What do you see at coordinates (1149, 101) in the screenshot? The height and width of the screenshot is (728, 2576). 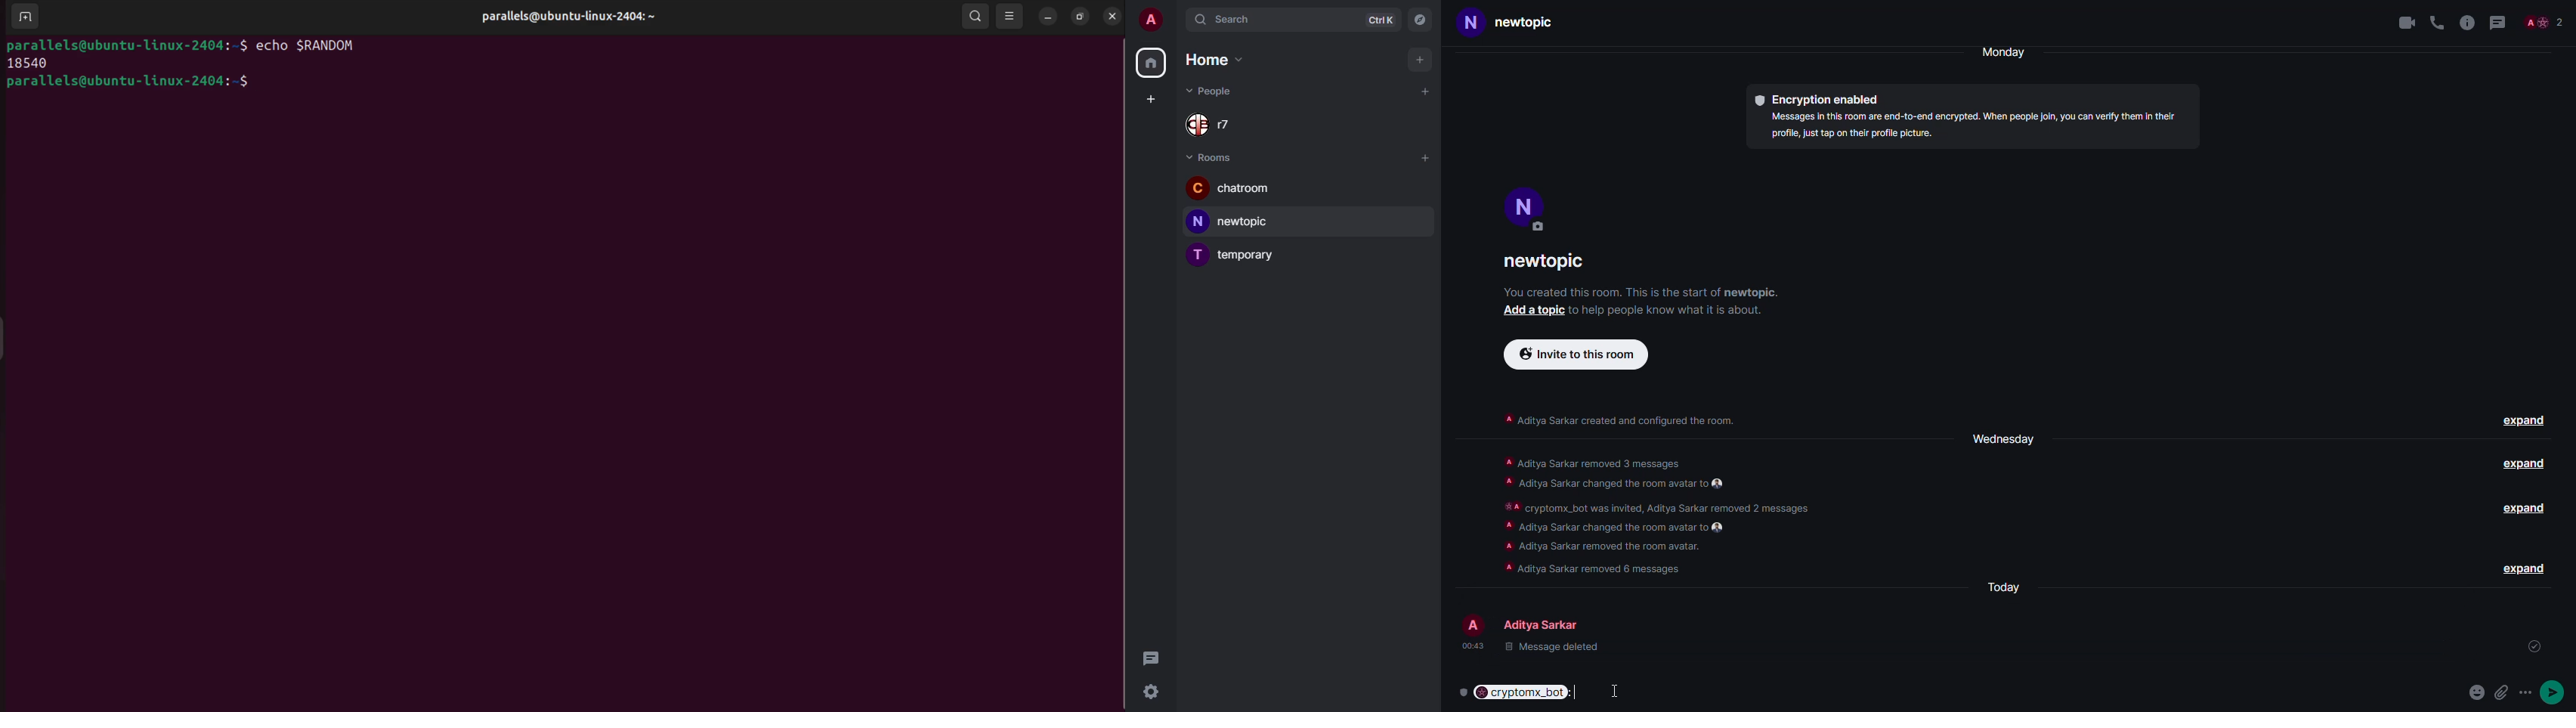 I see `add` at bounding box center [1149, 101].